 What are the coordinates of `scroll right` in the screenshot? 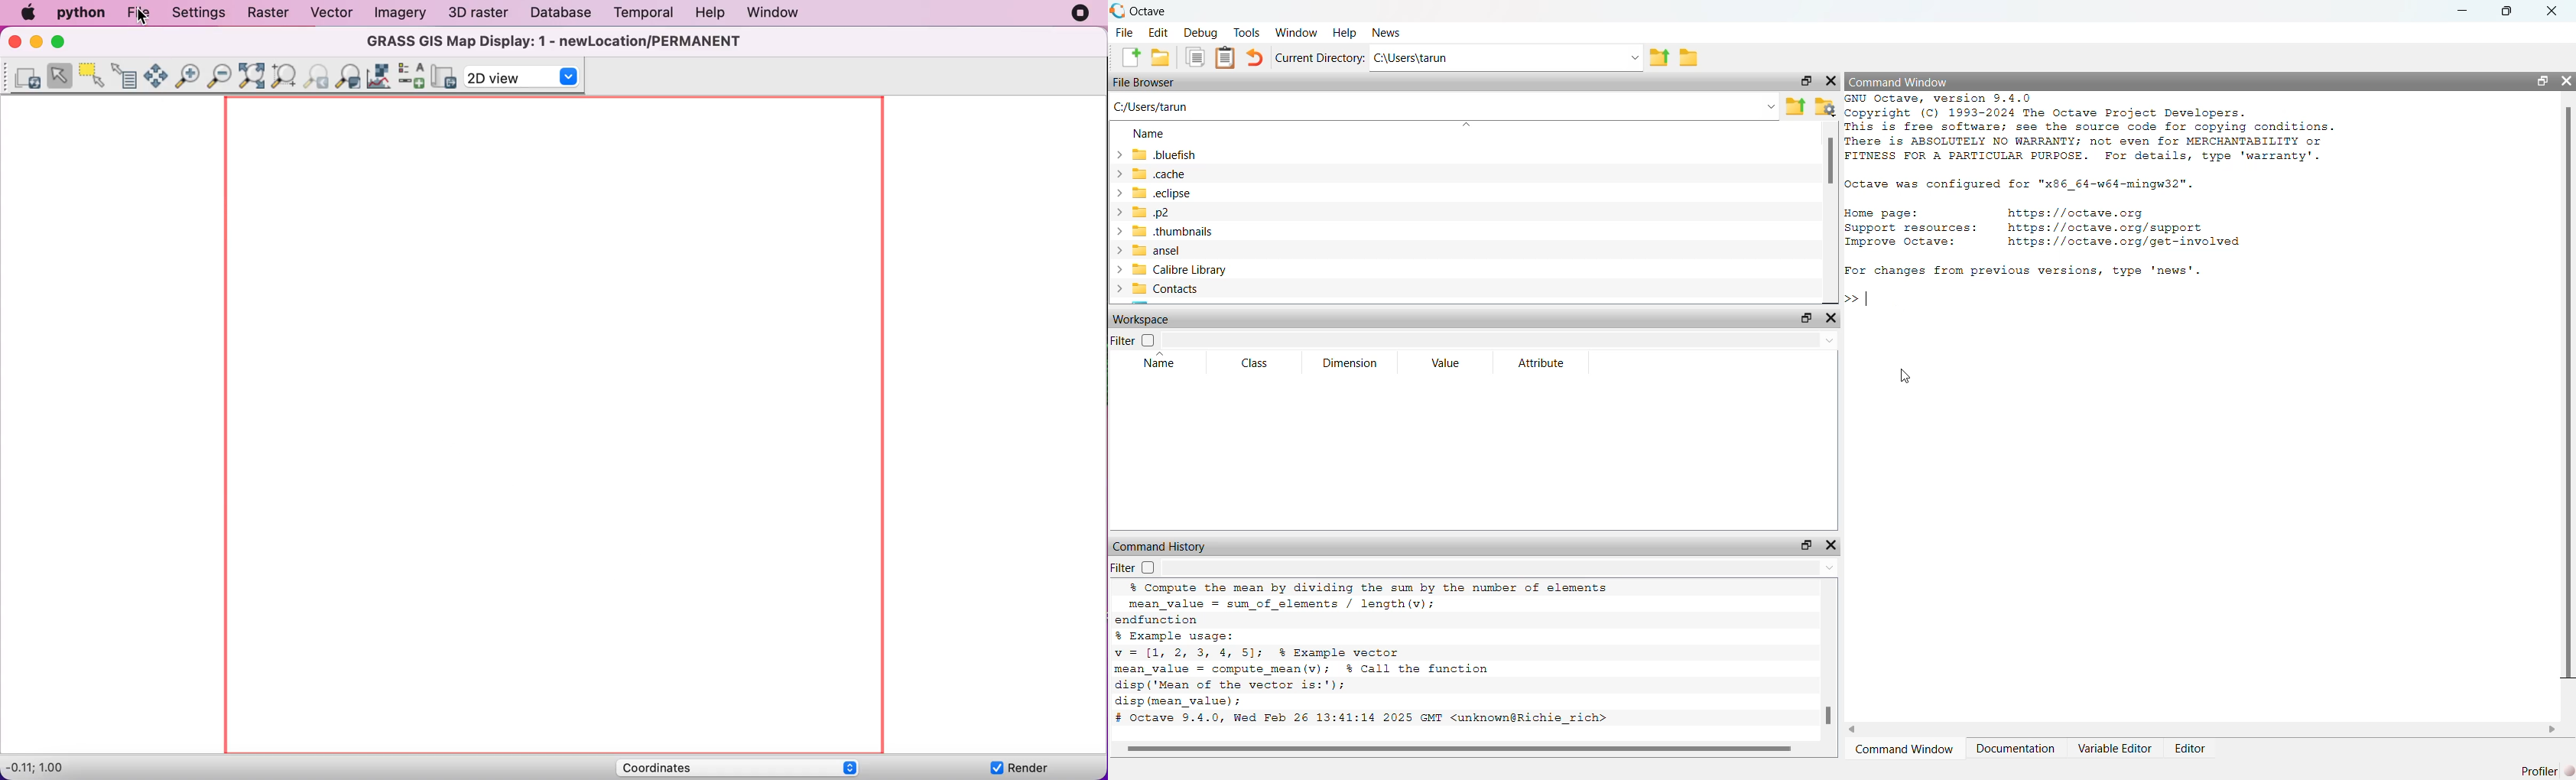 It's located at (2553, 729).